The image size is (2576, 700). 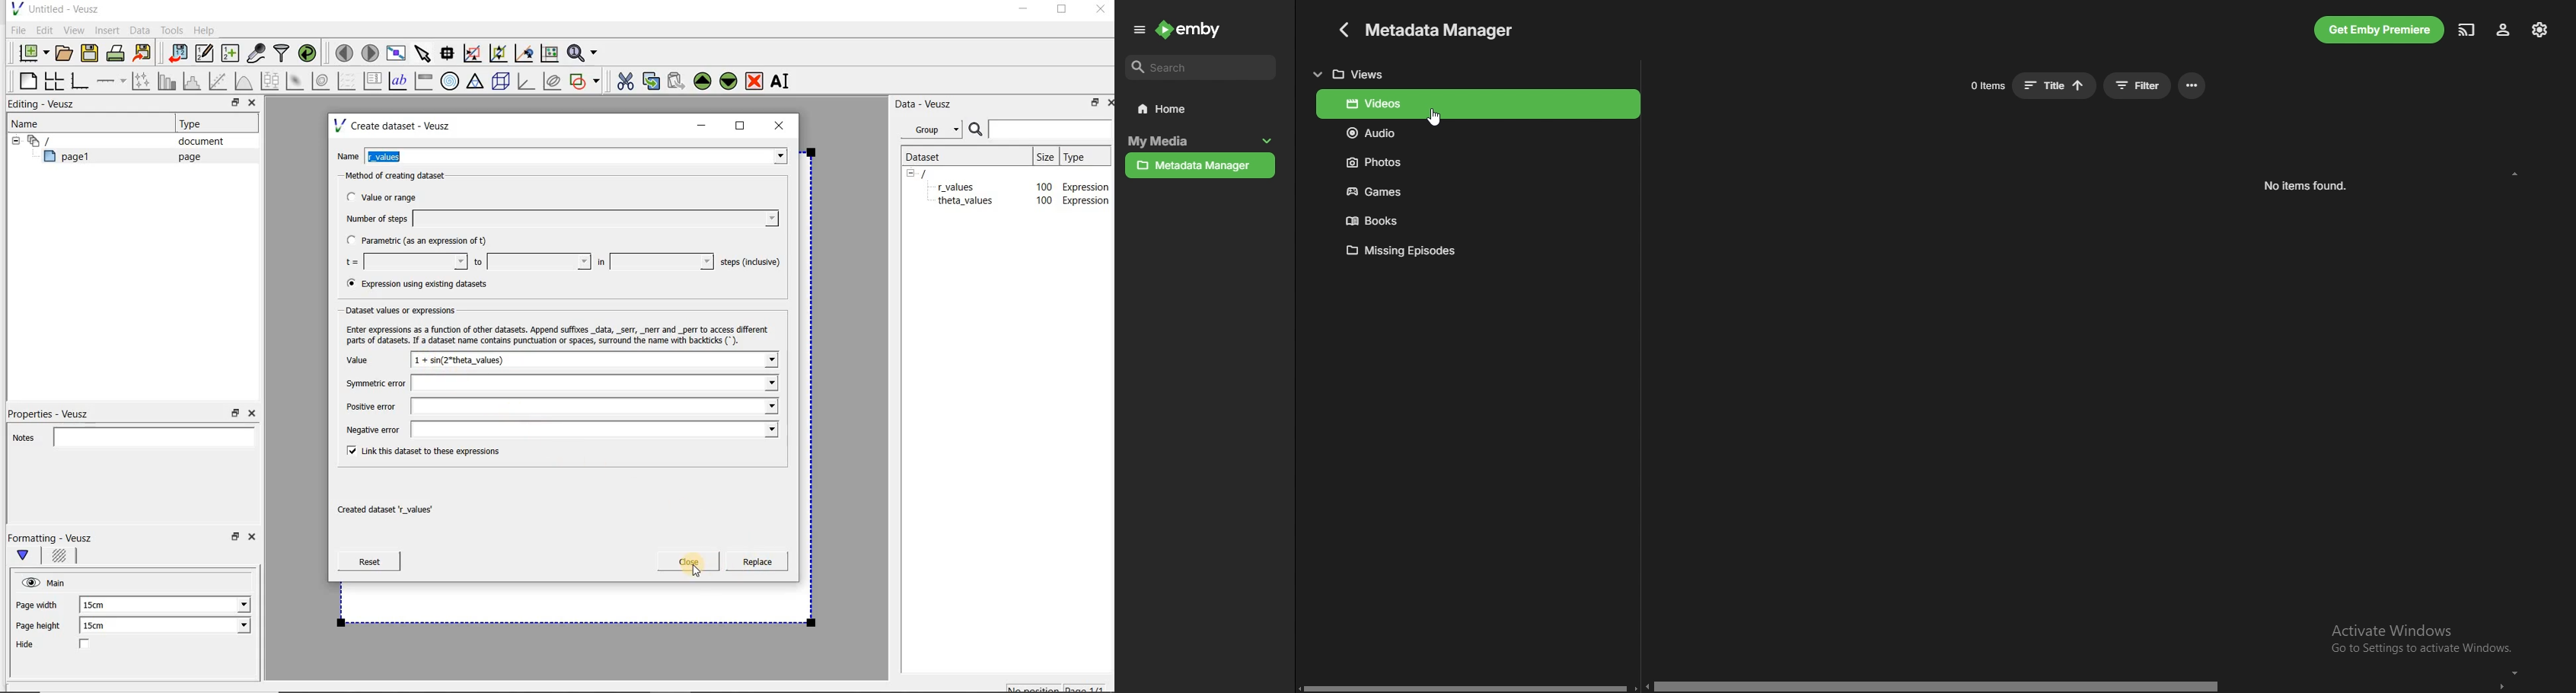 I want to click on scroll down, so click(x=2514, y=673).